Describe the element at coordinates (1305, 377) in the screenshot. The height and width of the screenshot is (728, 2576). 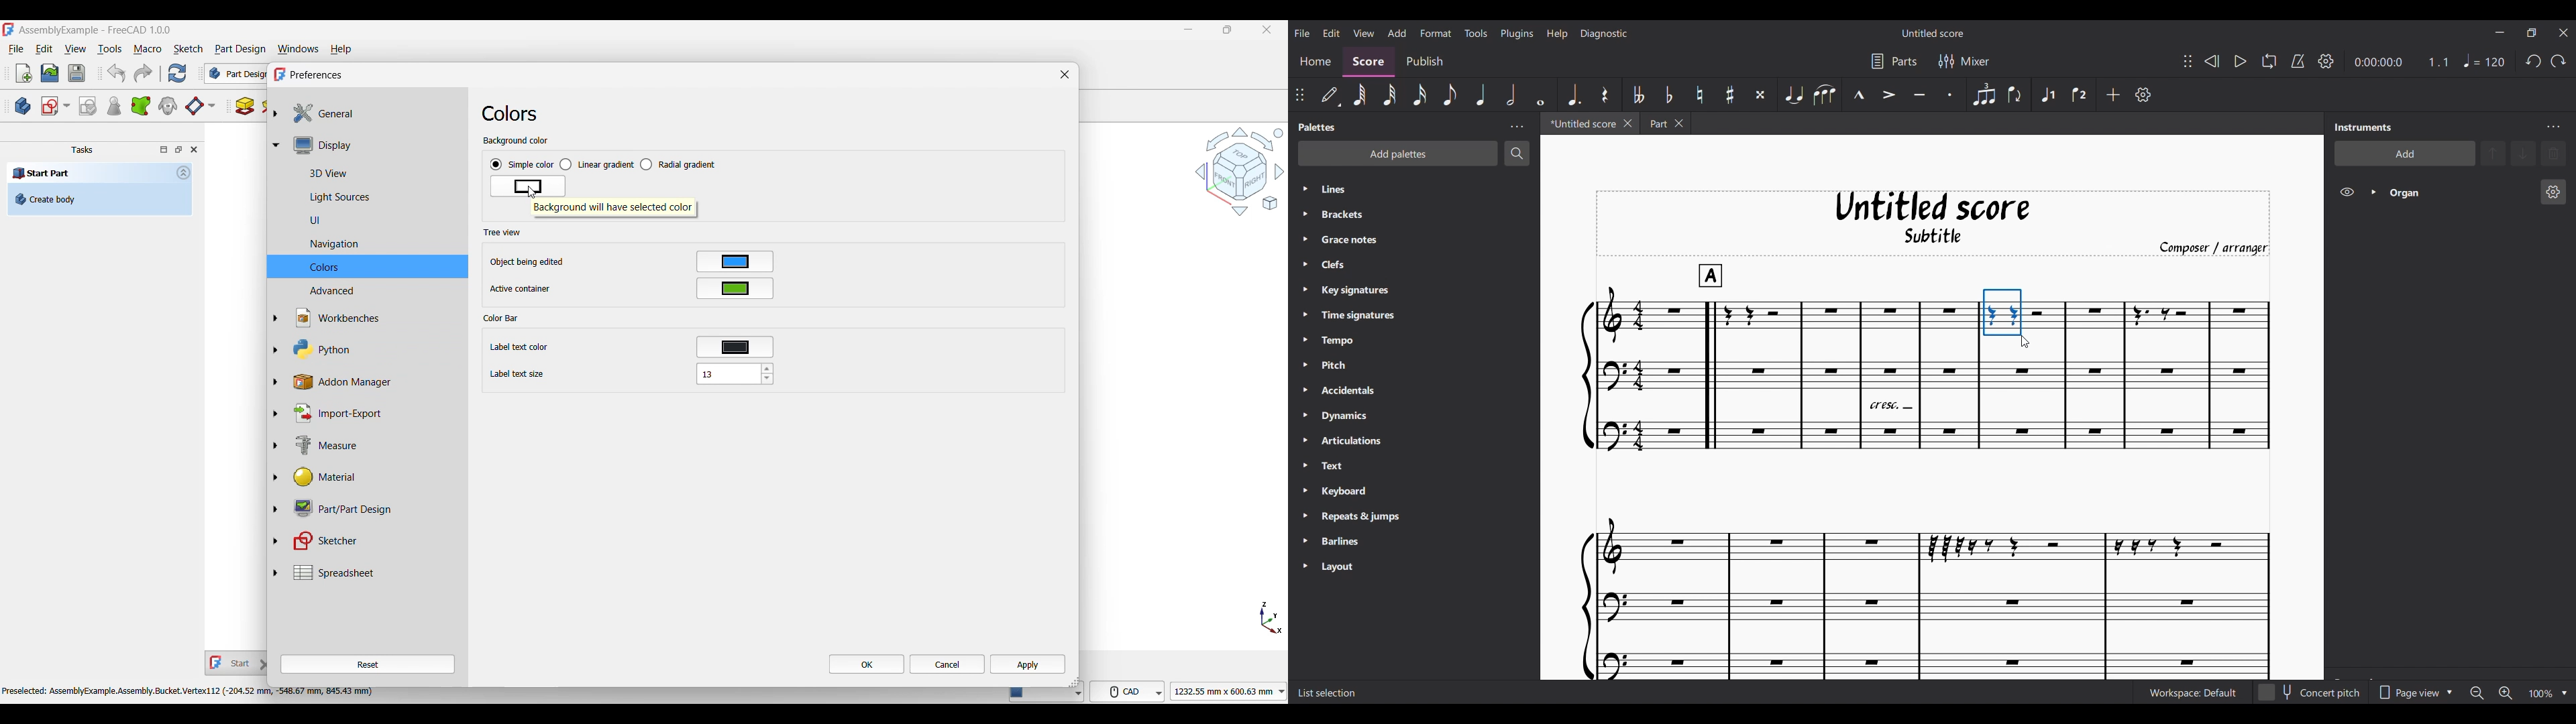
I see `Expand respective palette` at that location.